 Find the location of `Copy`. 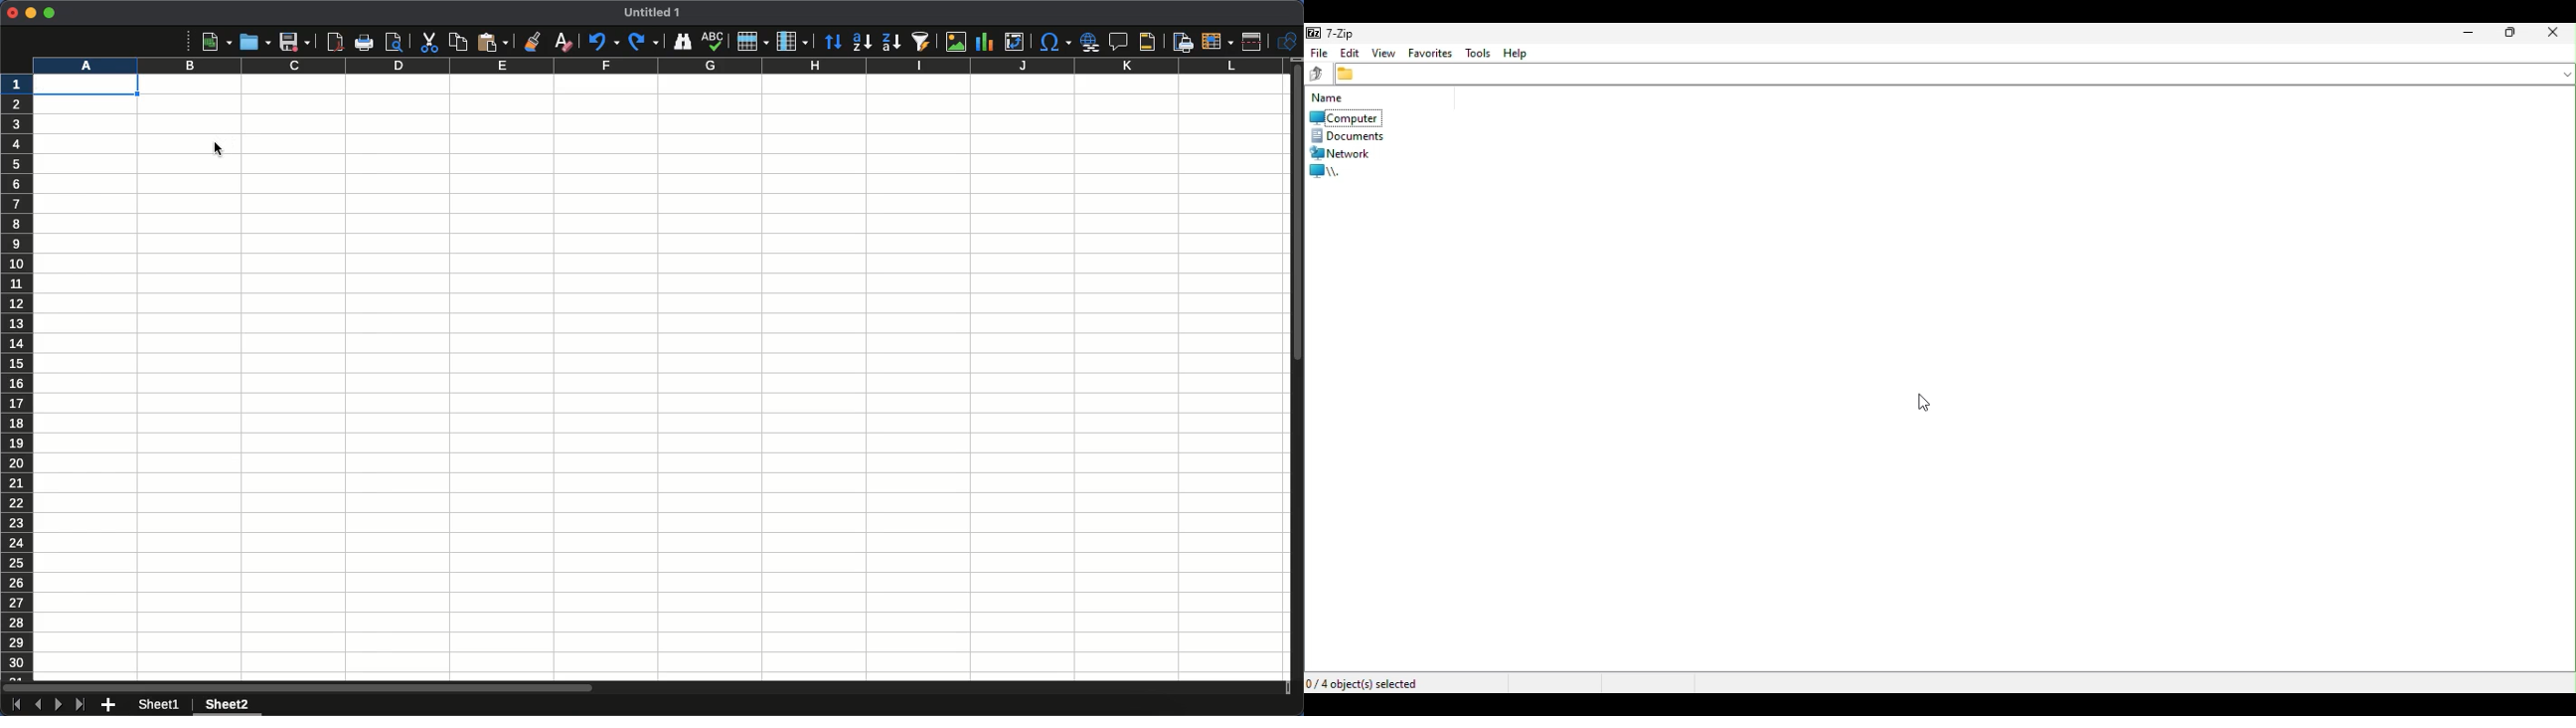

Copy is located at coordinates (458, 42).